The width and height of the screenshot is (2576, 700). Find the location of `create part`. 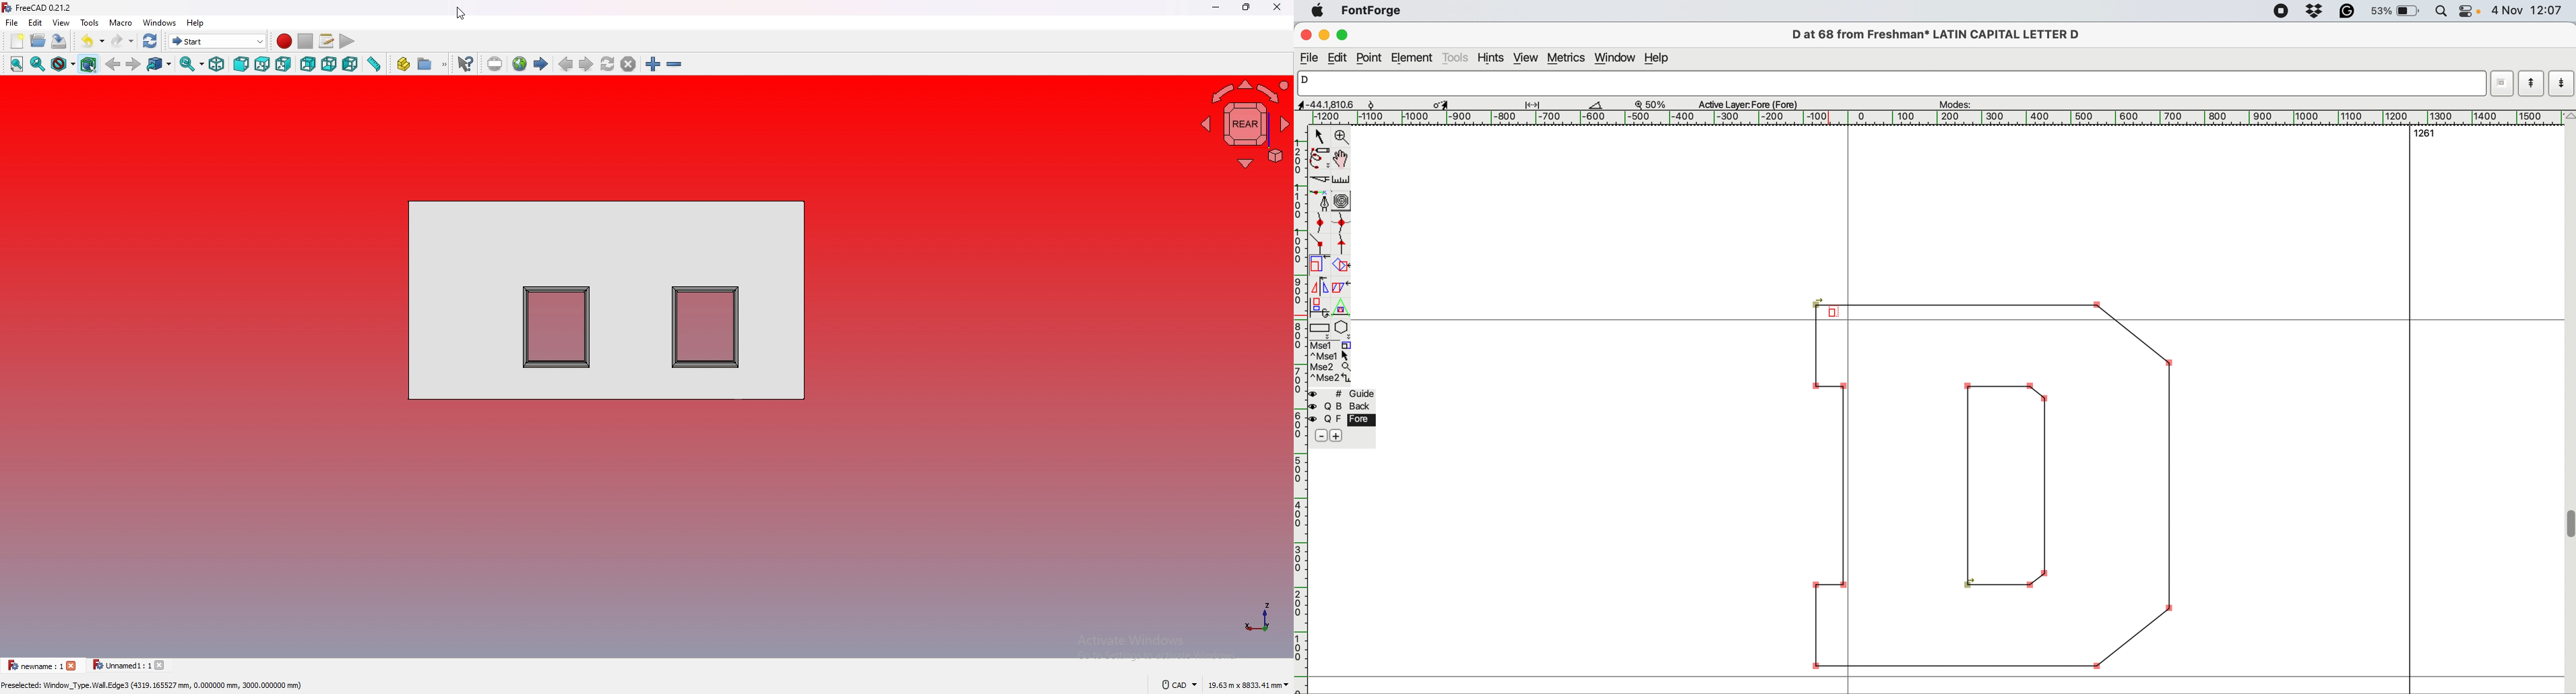

create part is located at coordinates (403, 63).